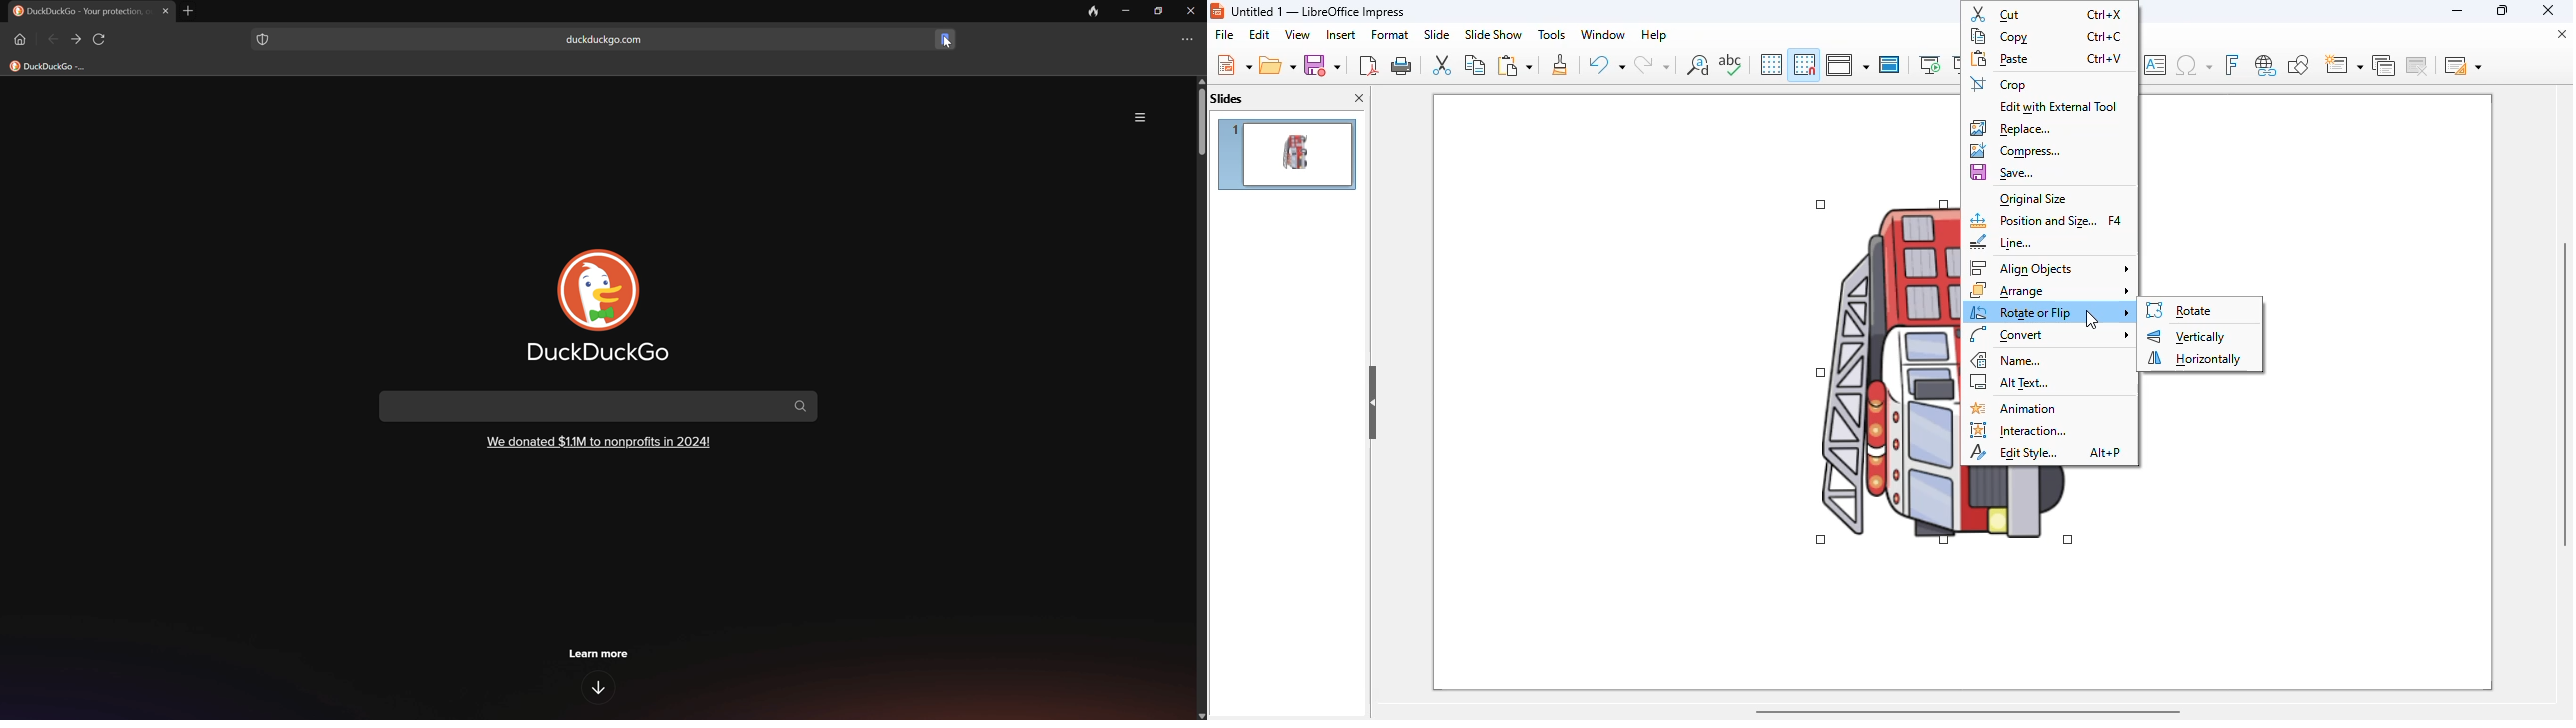 Image resolution: width=2576 pixels, height=728 pixels. Describe the element at coordinates (76, 39) in the screenshot. I see `Next` at that location.